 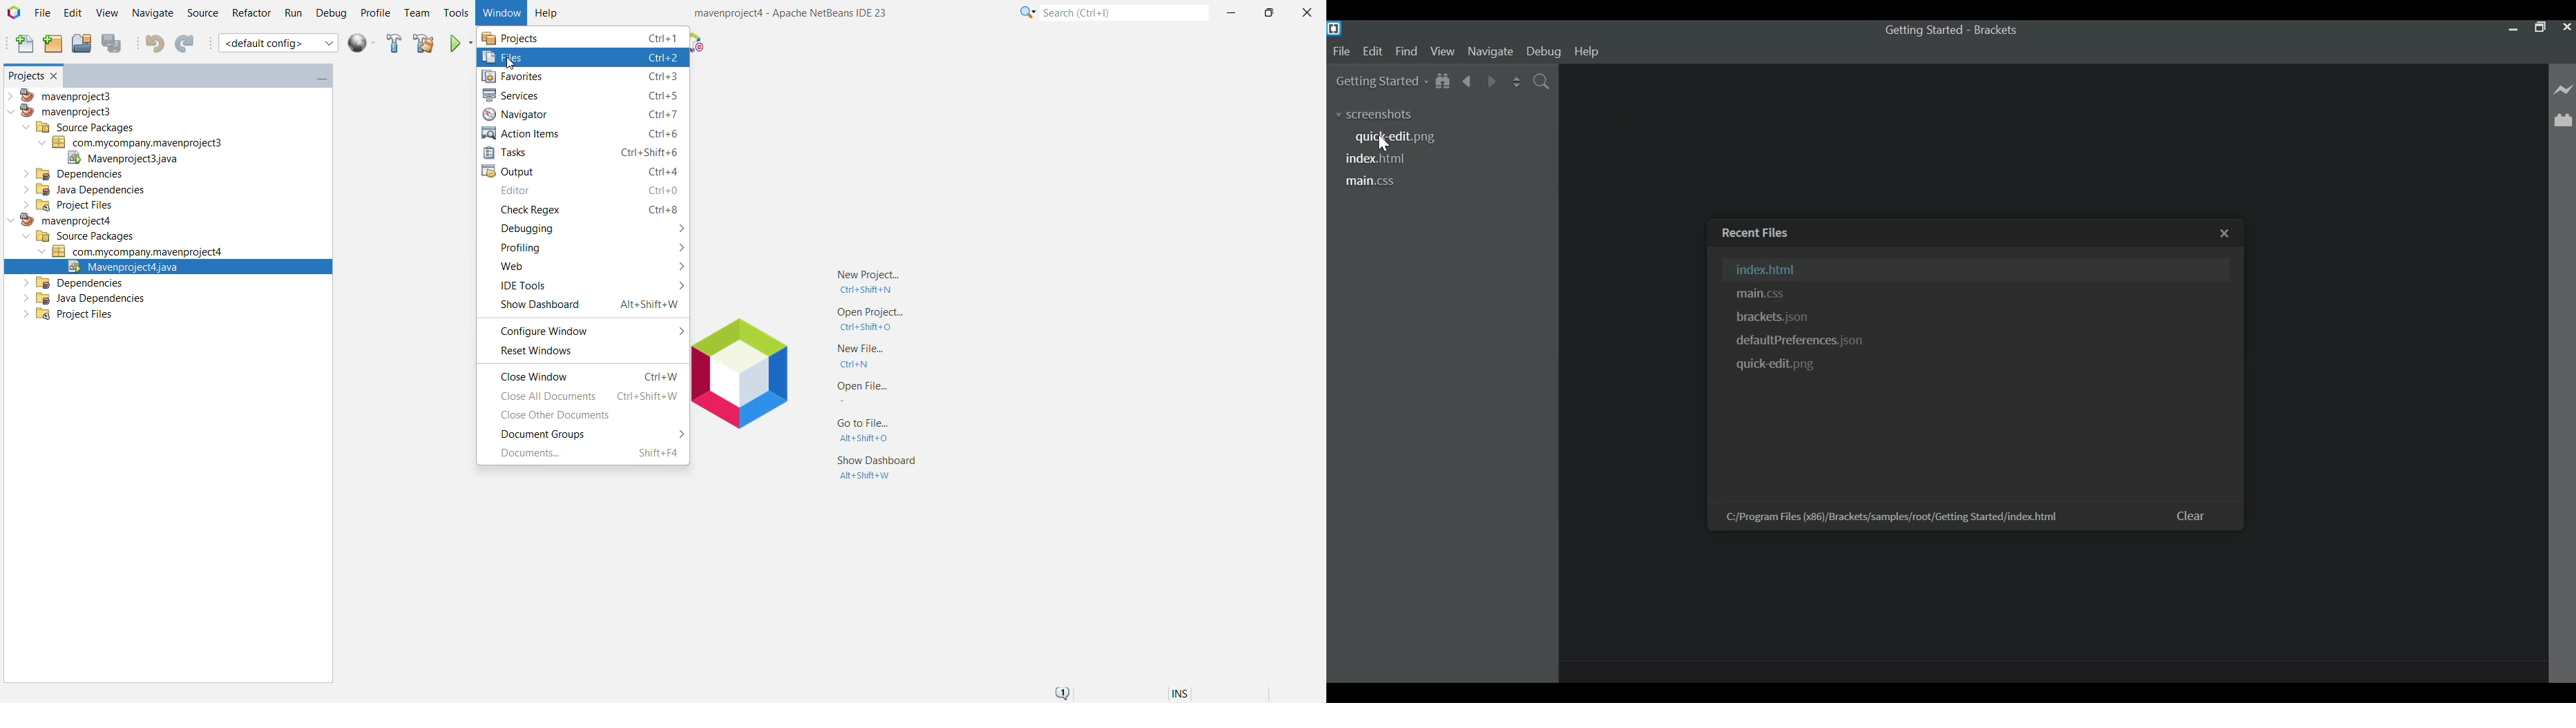 What do you see at coordinates (562, 415) in the screenshot?
I see `` at bounding box center [562, 415].